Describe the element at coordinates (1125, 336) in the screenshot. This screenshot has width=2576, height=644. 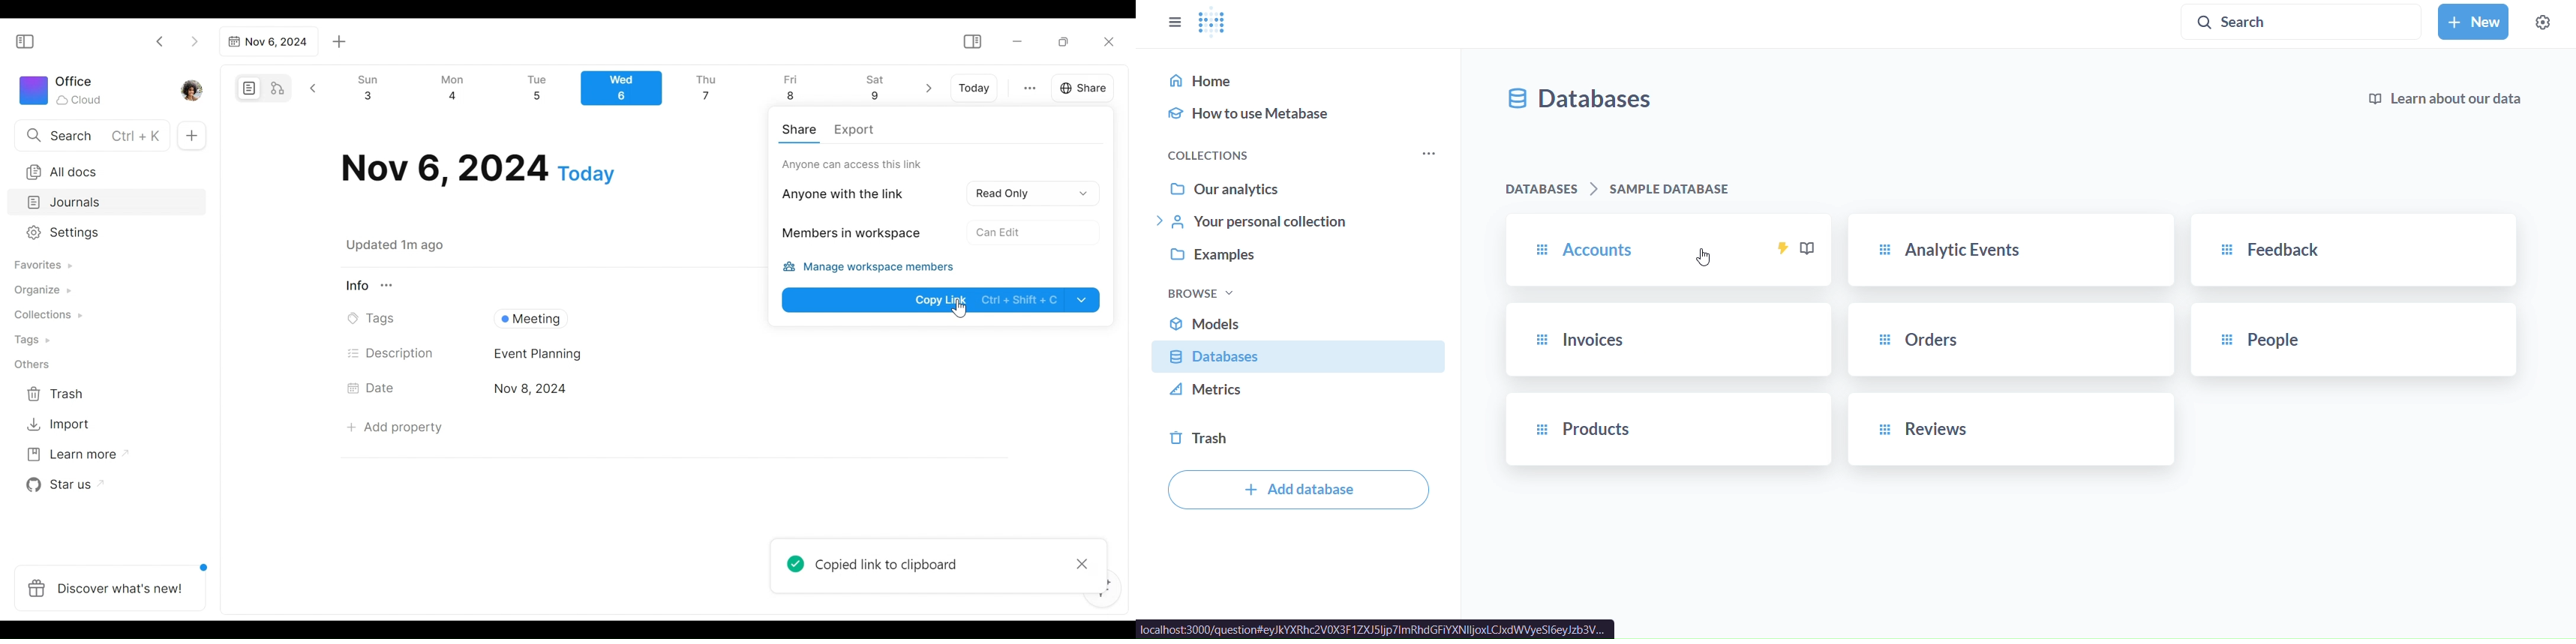
I see `vertical scrollbar` at that location.